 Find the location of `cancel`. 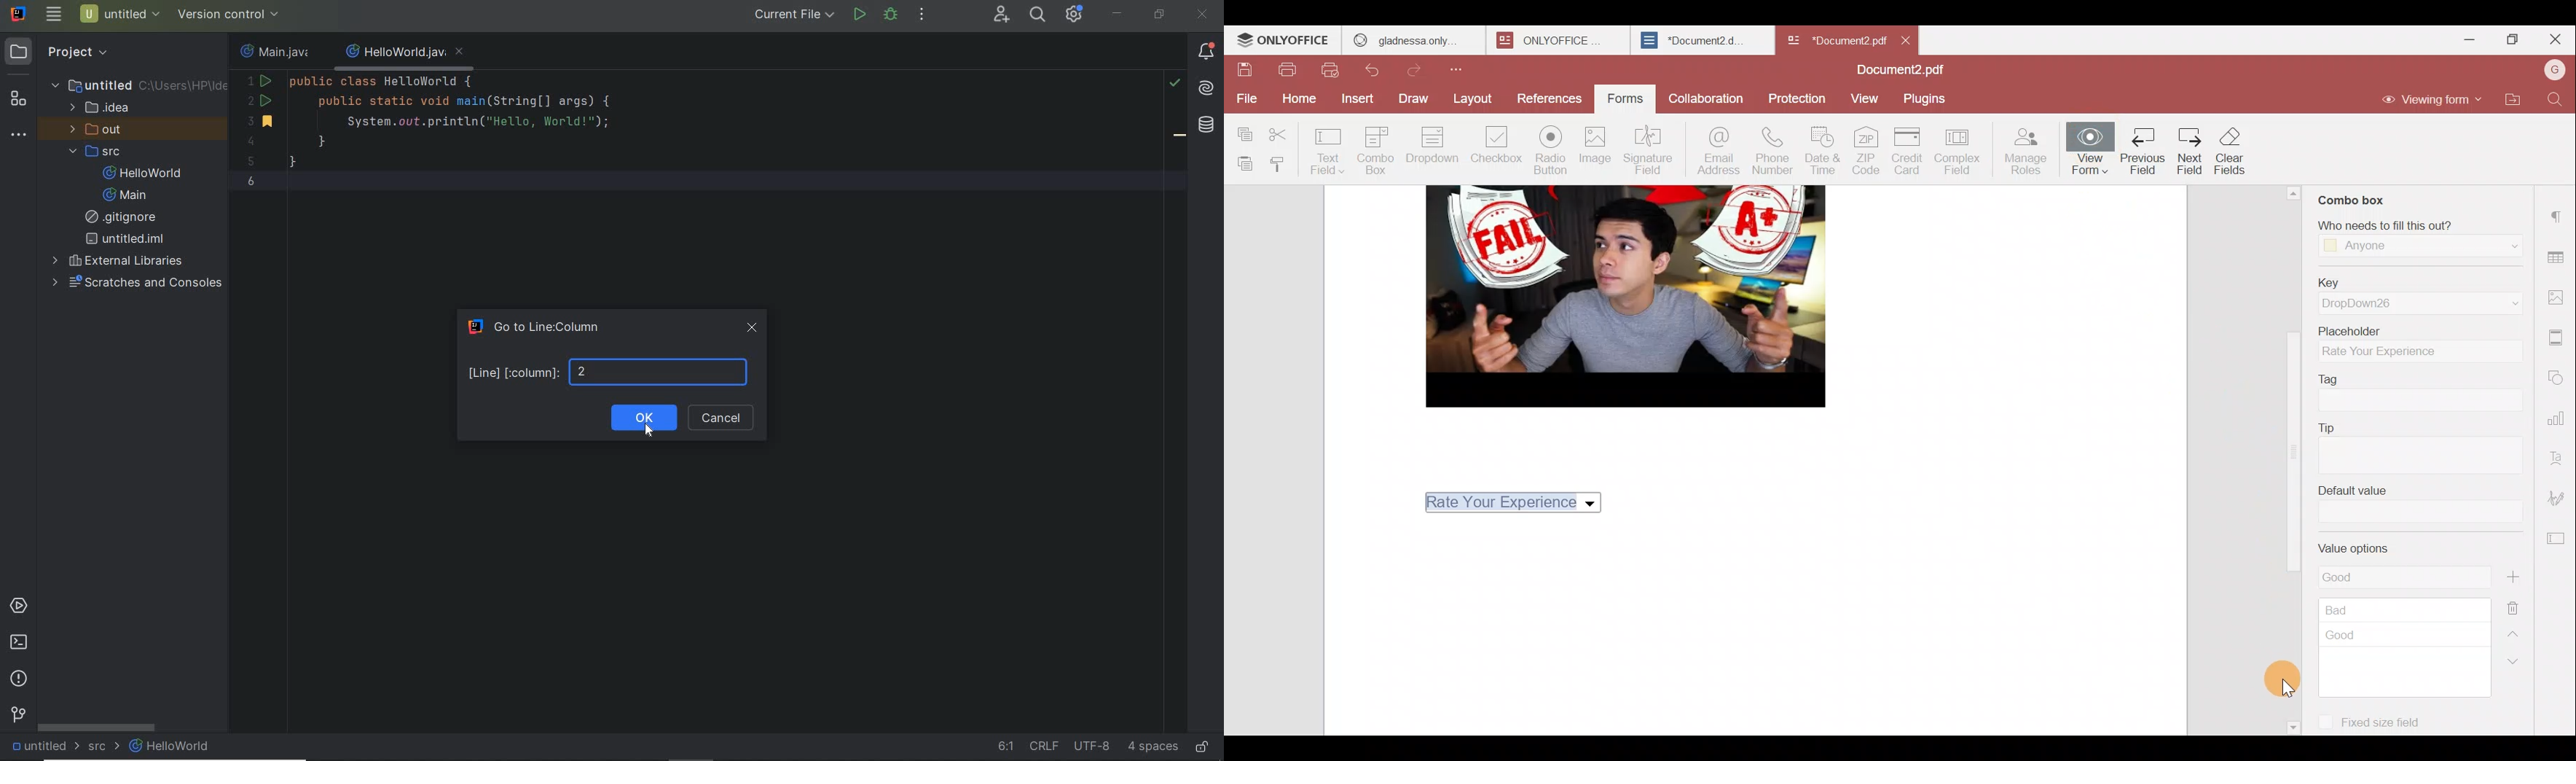

cancel is located at coordinates (723, 418).